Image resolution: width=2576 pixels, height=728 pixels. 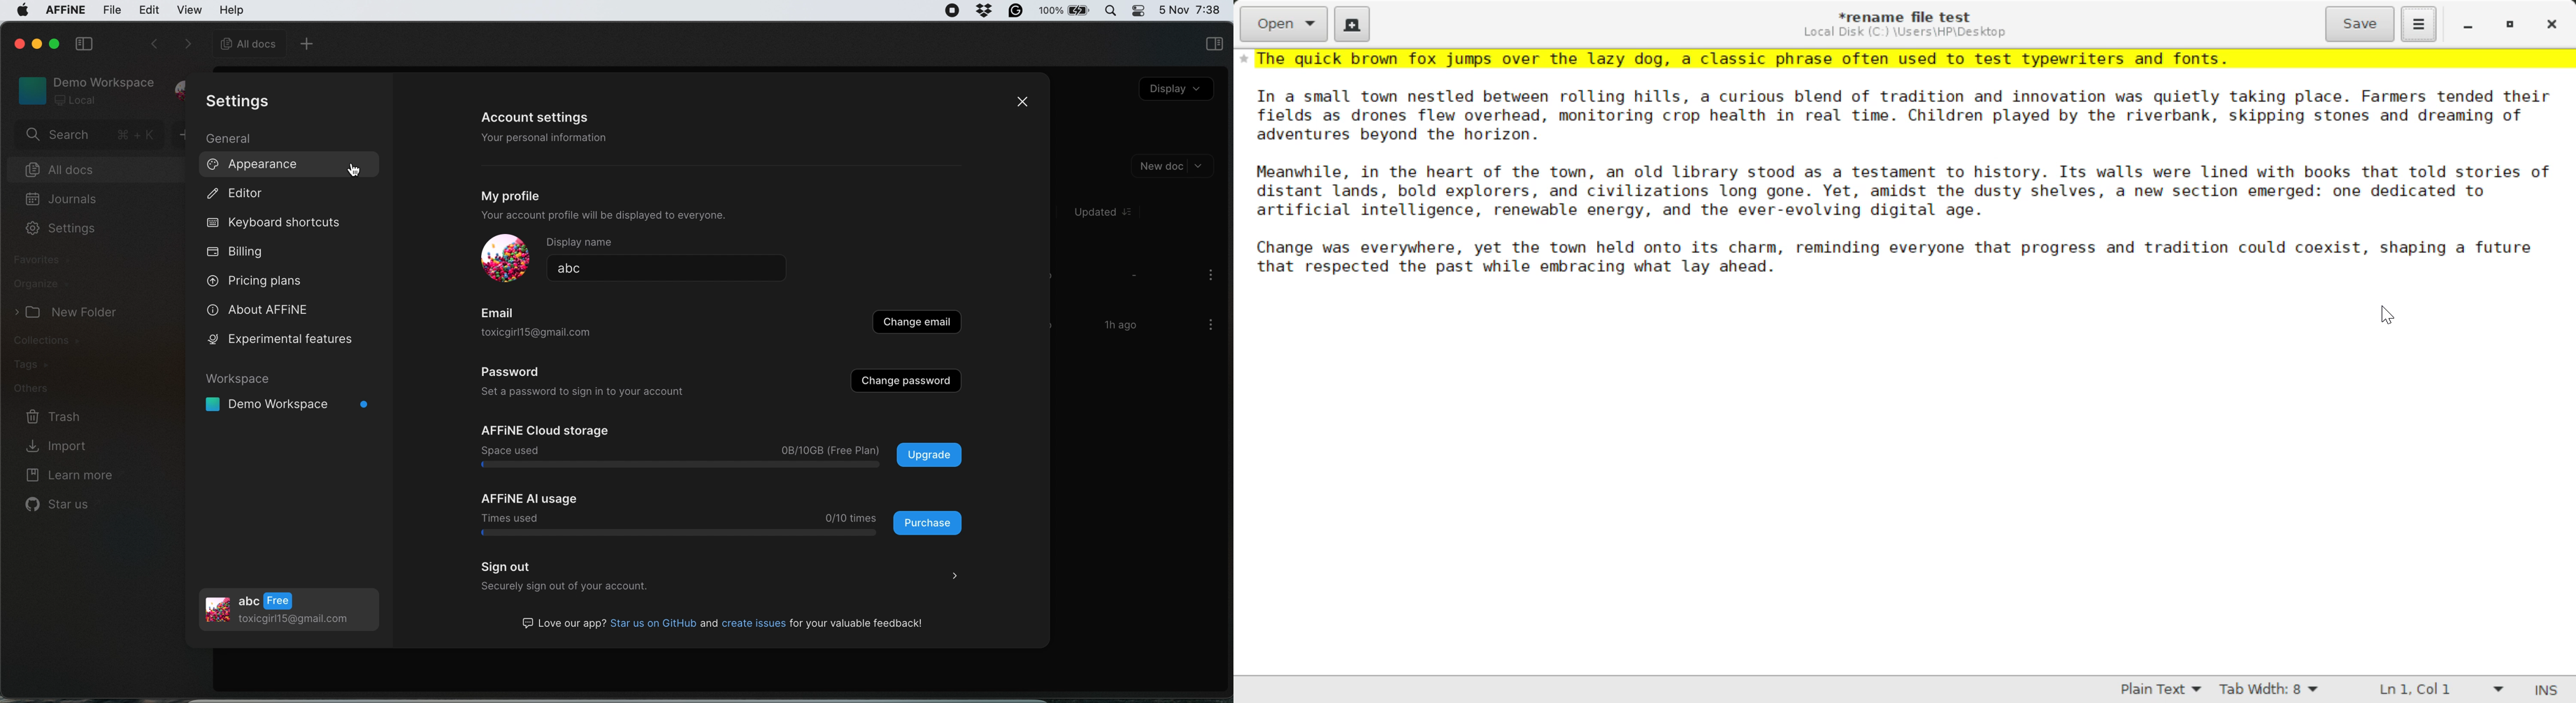 What do you see at coordinates (43, 390) in the screenshot?
I see `others` at bounding box center [43, 390].